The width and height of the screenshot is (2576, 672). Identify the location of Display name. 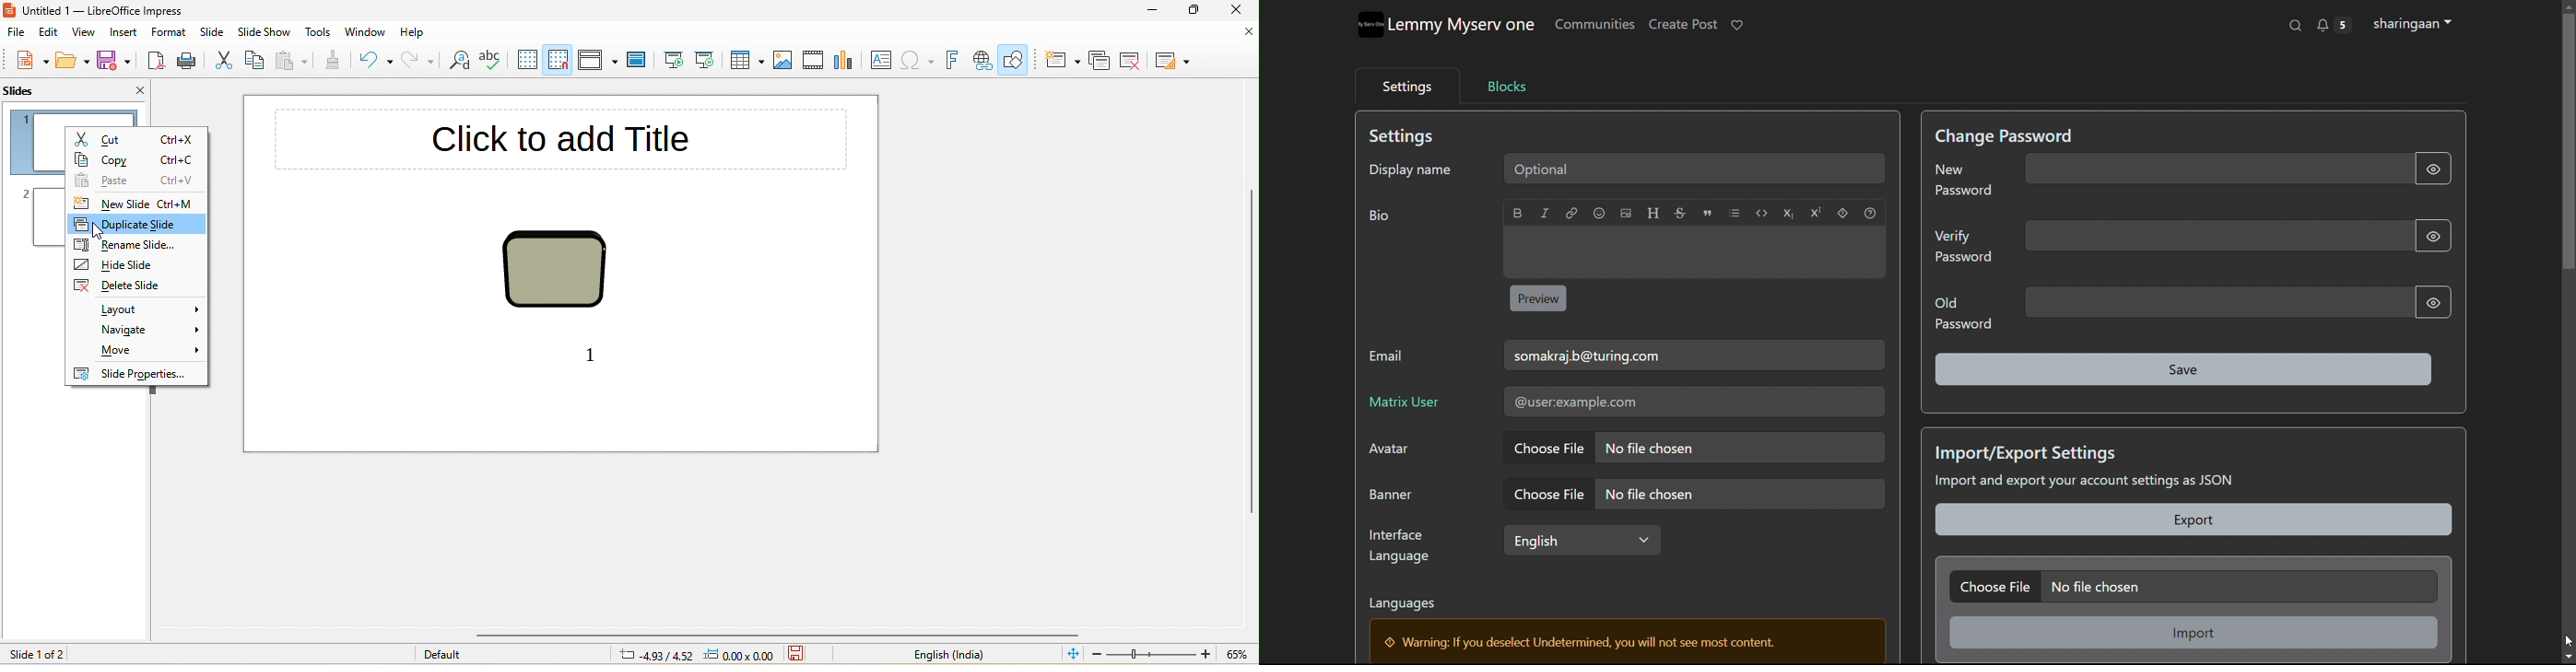
(1409, 171).